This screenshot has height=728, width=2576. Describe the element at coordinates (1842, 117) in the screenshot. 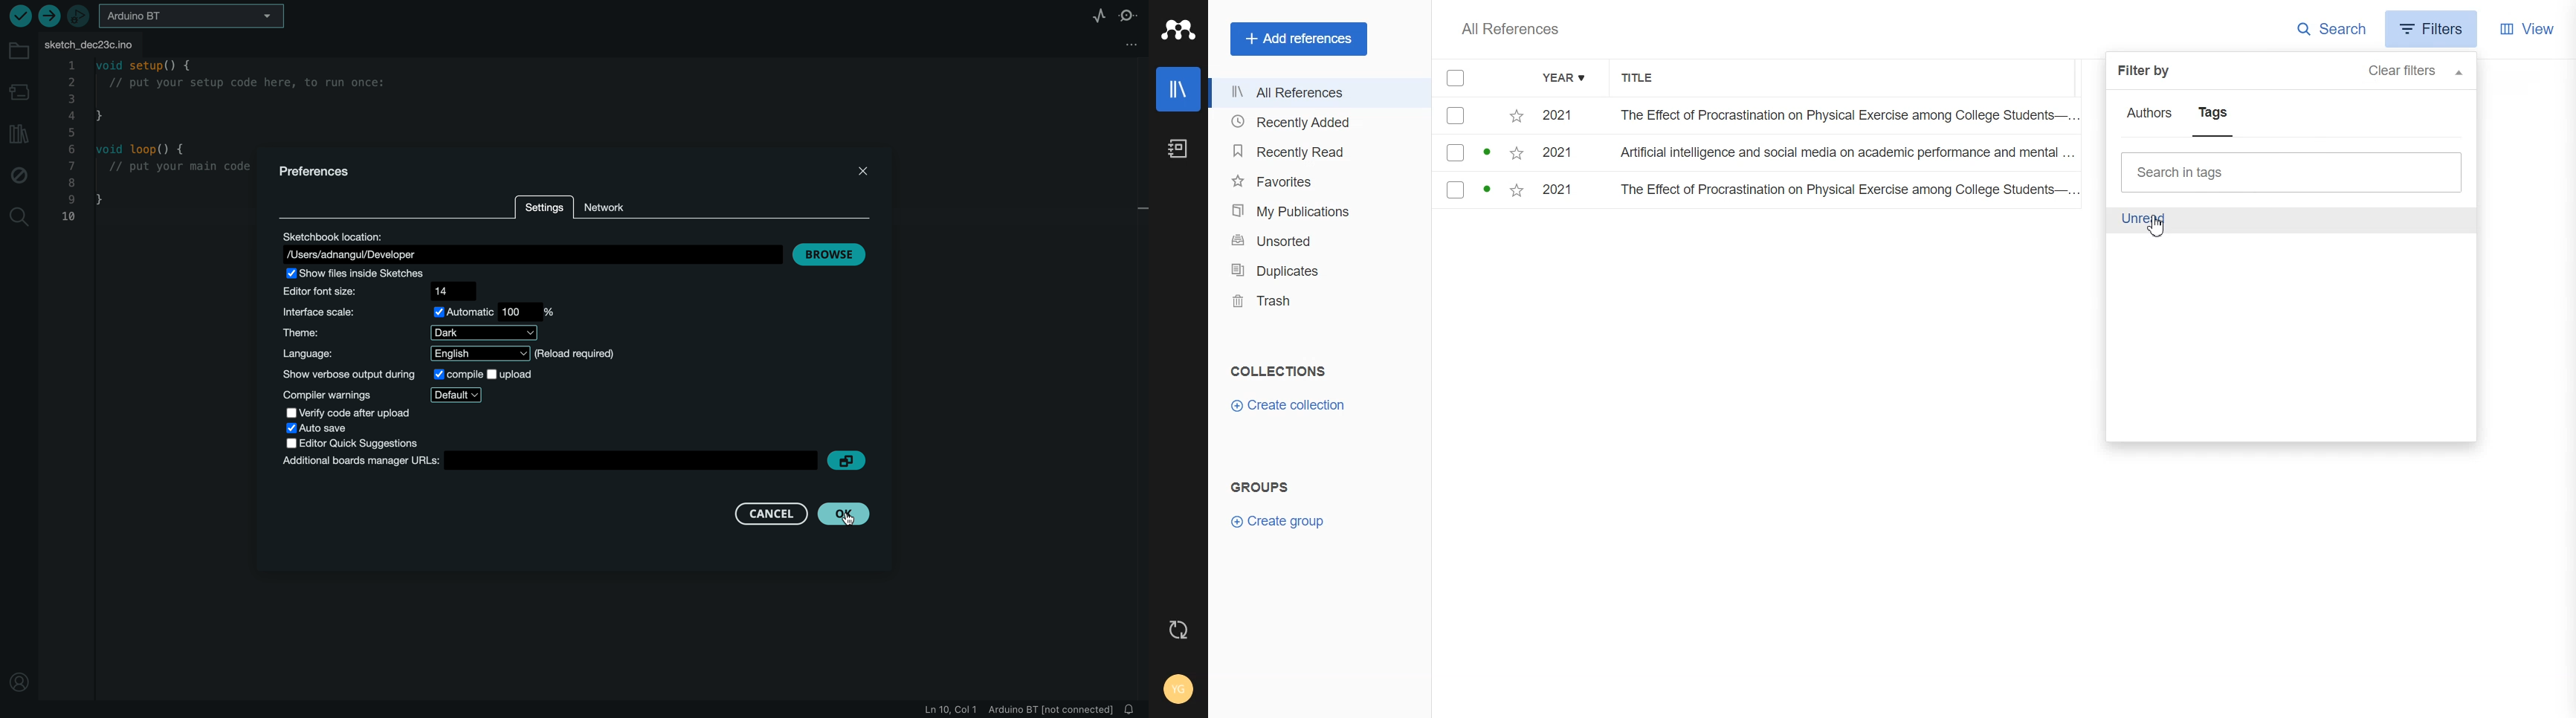

I see `The Effect of Procrastination on Physical Exercise among College Students...` at that location.